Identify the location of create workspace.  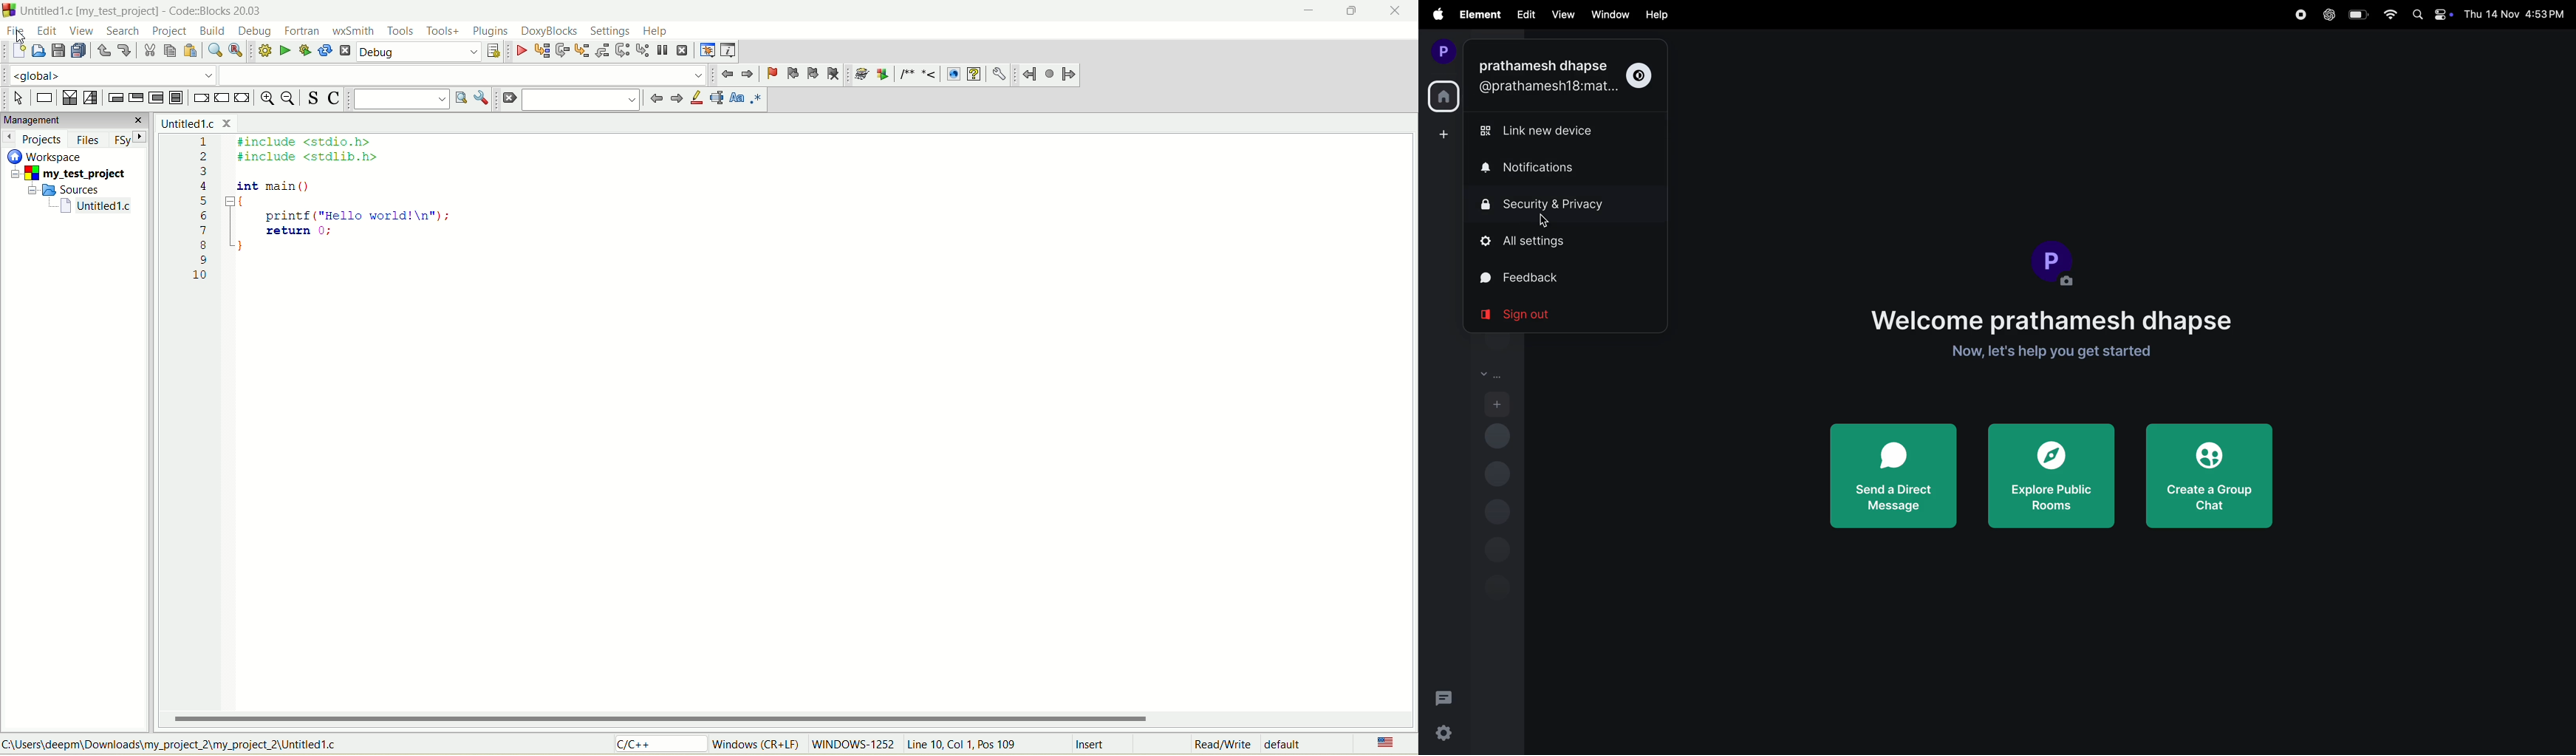
(1441, 134).